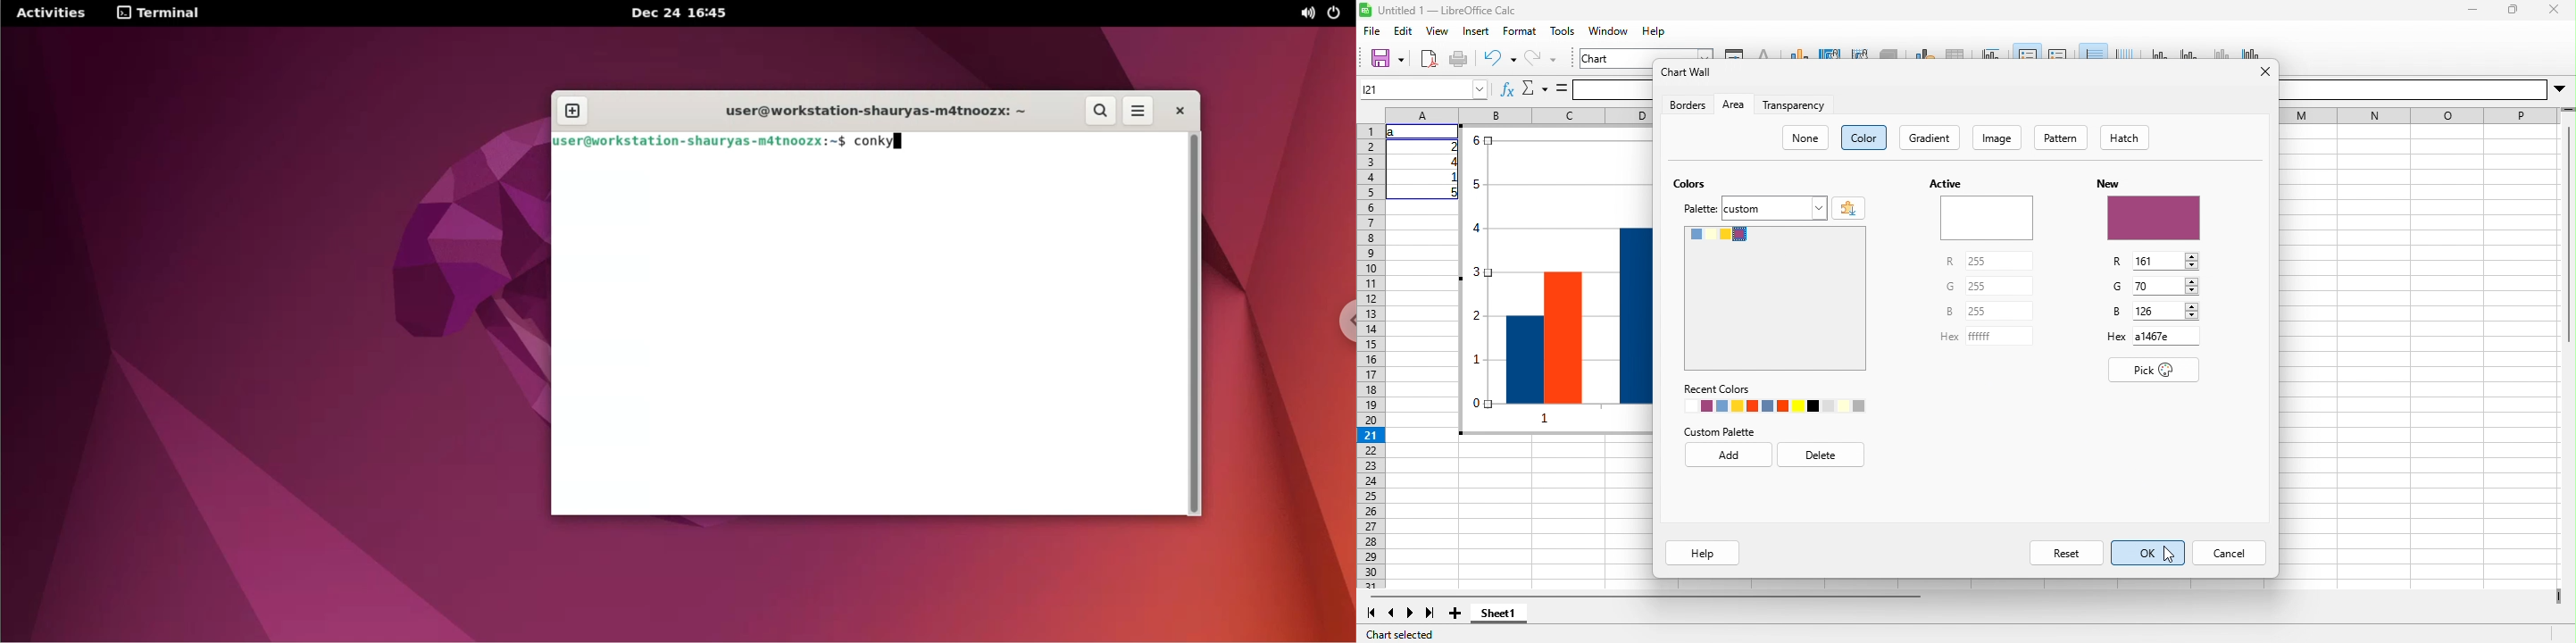  Describe the element at coordinates (1949, 311) in the screenshot. I see `B` at that location.